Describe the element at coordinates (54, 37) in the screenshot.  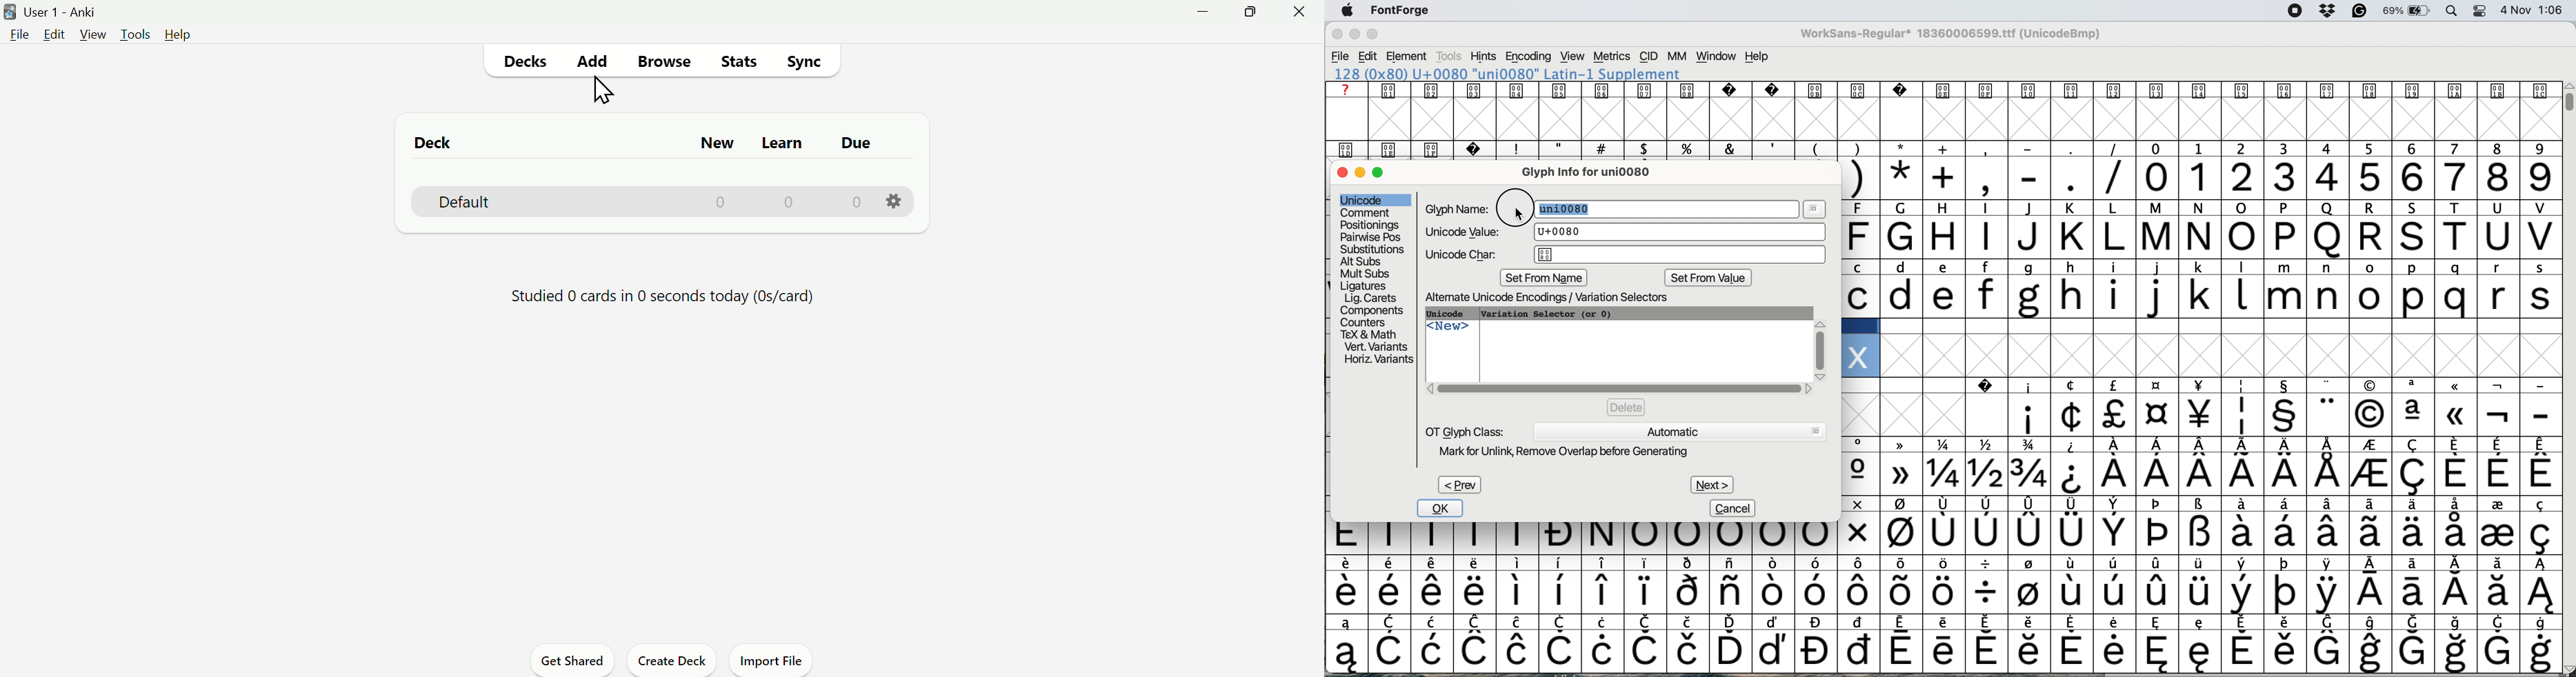
I see `Edit` at that location.